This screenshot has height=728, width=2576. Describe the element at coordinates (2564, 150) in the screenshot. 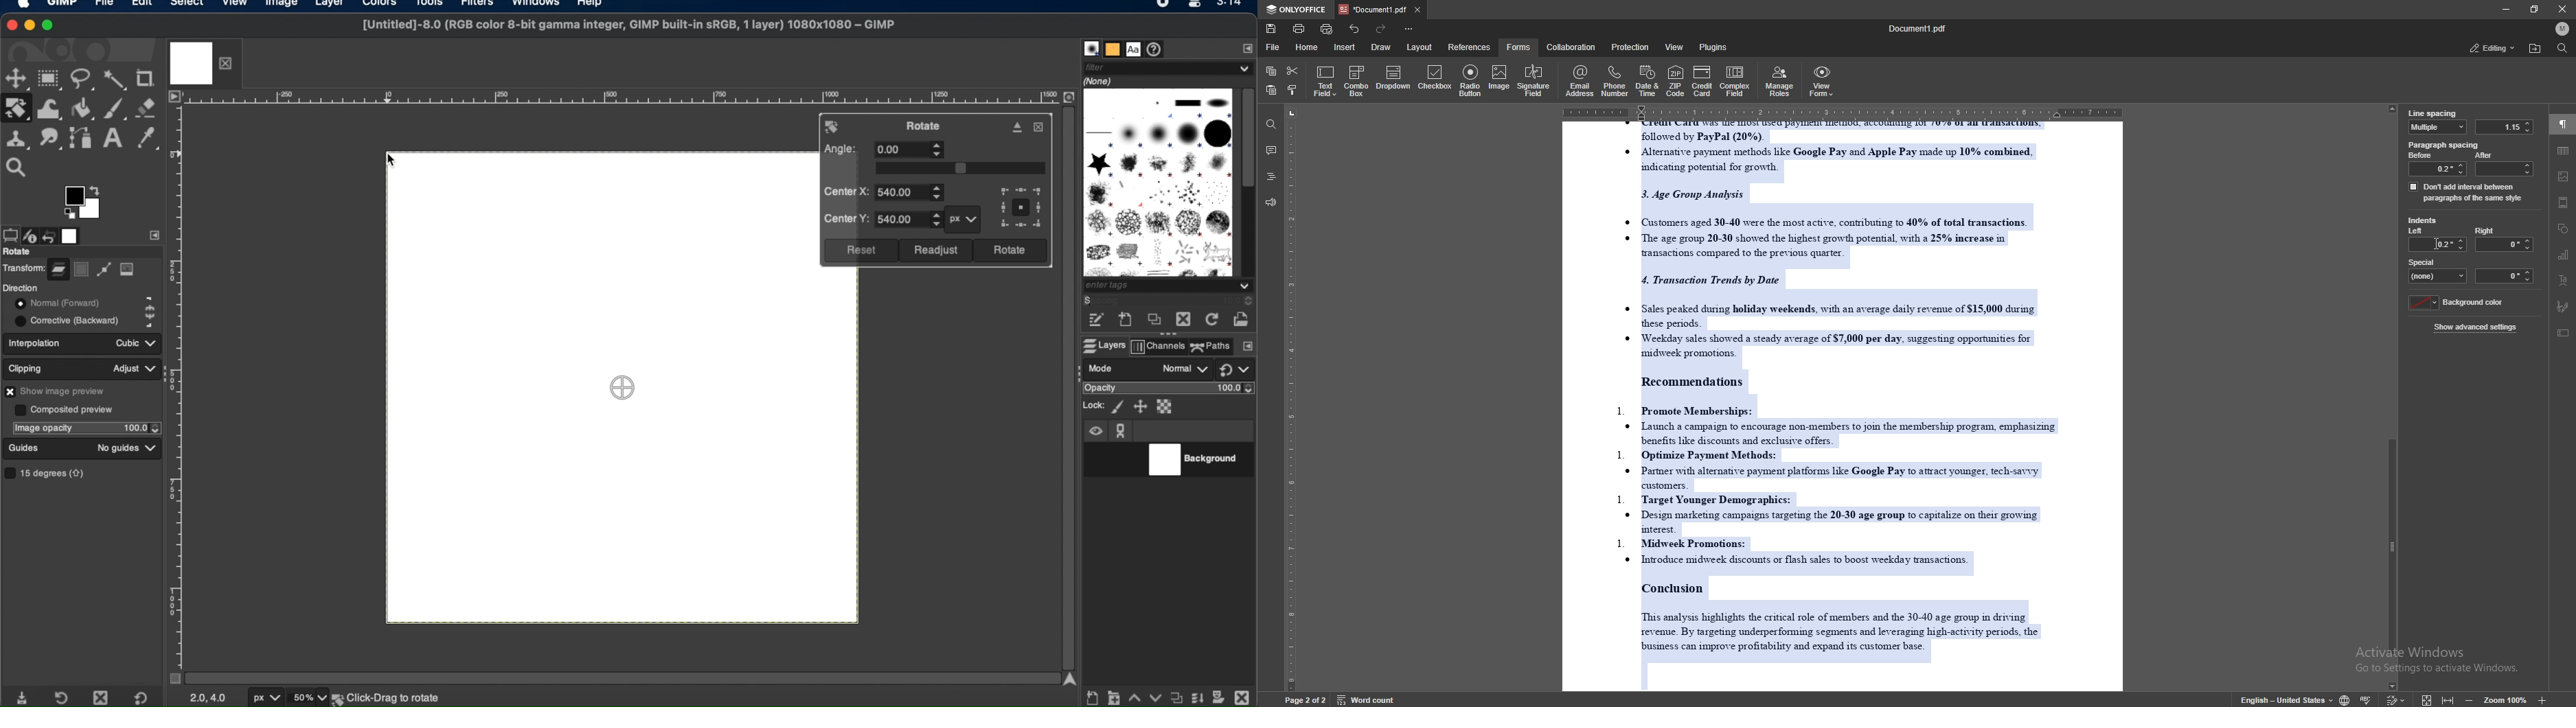

I see `table` at that location.